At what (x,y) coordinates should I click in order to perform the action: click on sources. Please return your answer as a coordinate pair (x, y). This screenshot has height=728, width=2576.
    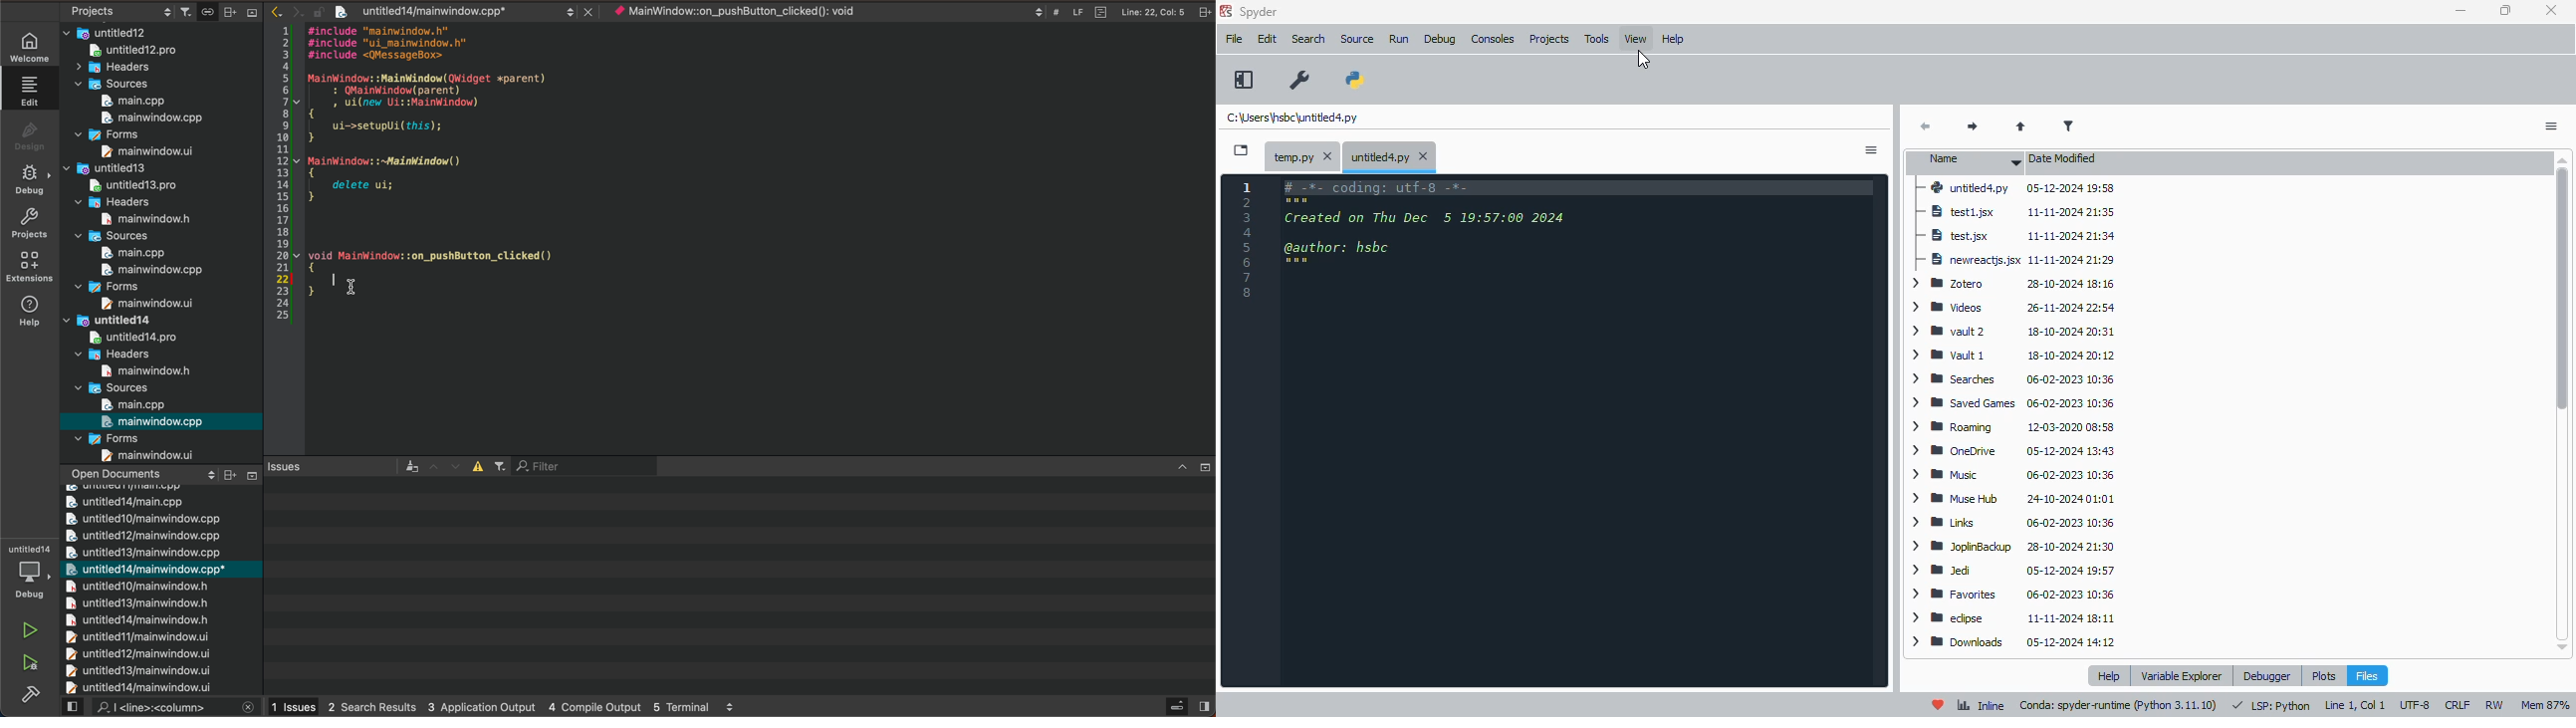
    Looking at the image, I should click on (114, 85).